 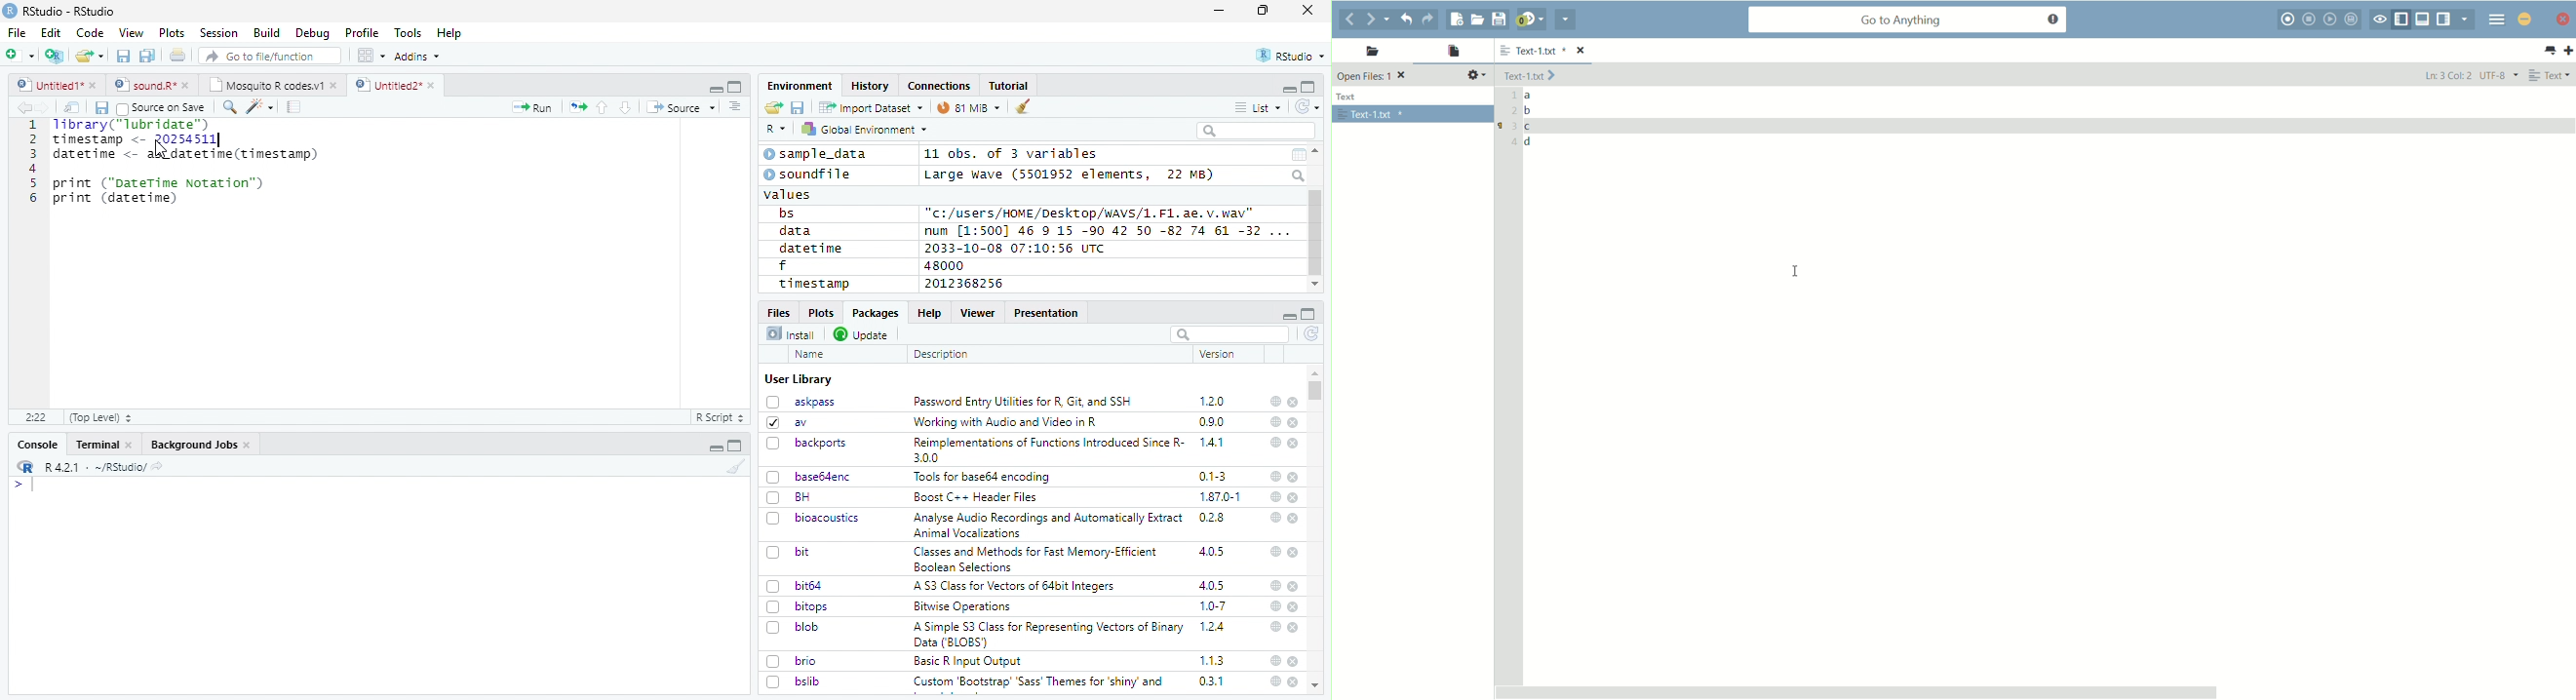 I want to click on close, so click(x=1294, y=444).